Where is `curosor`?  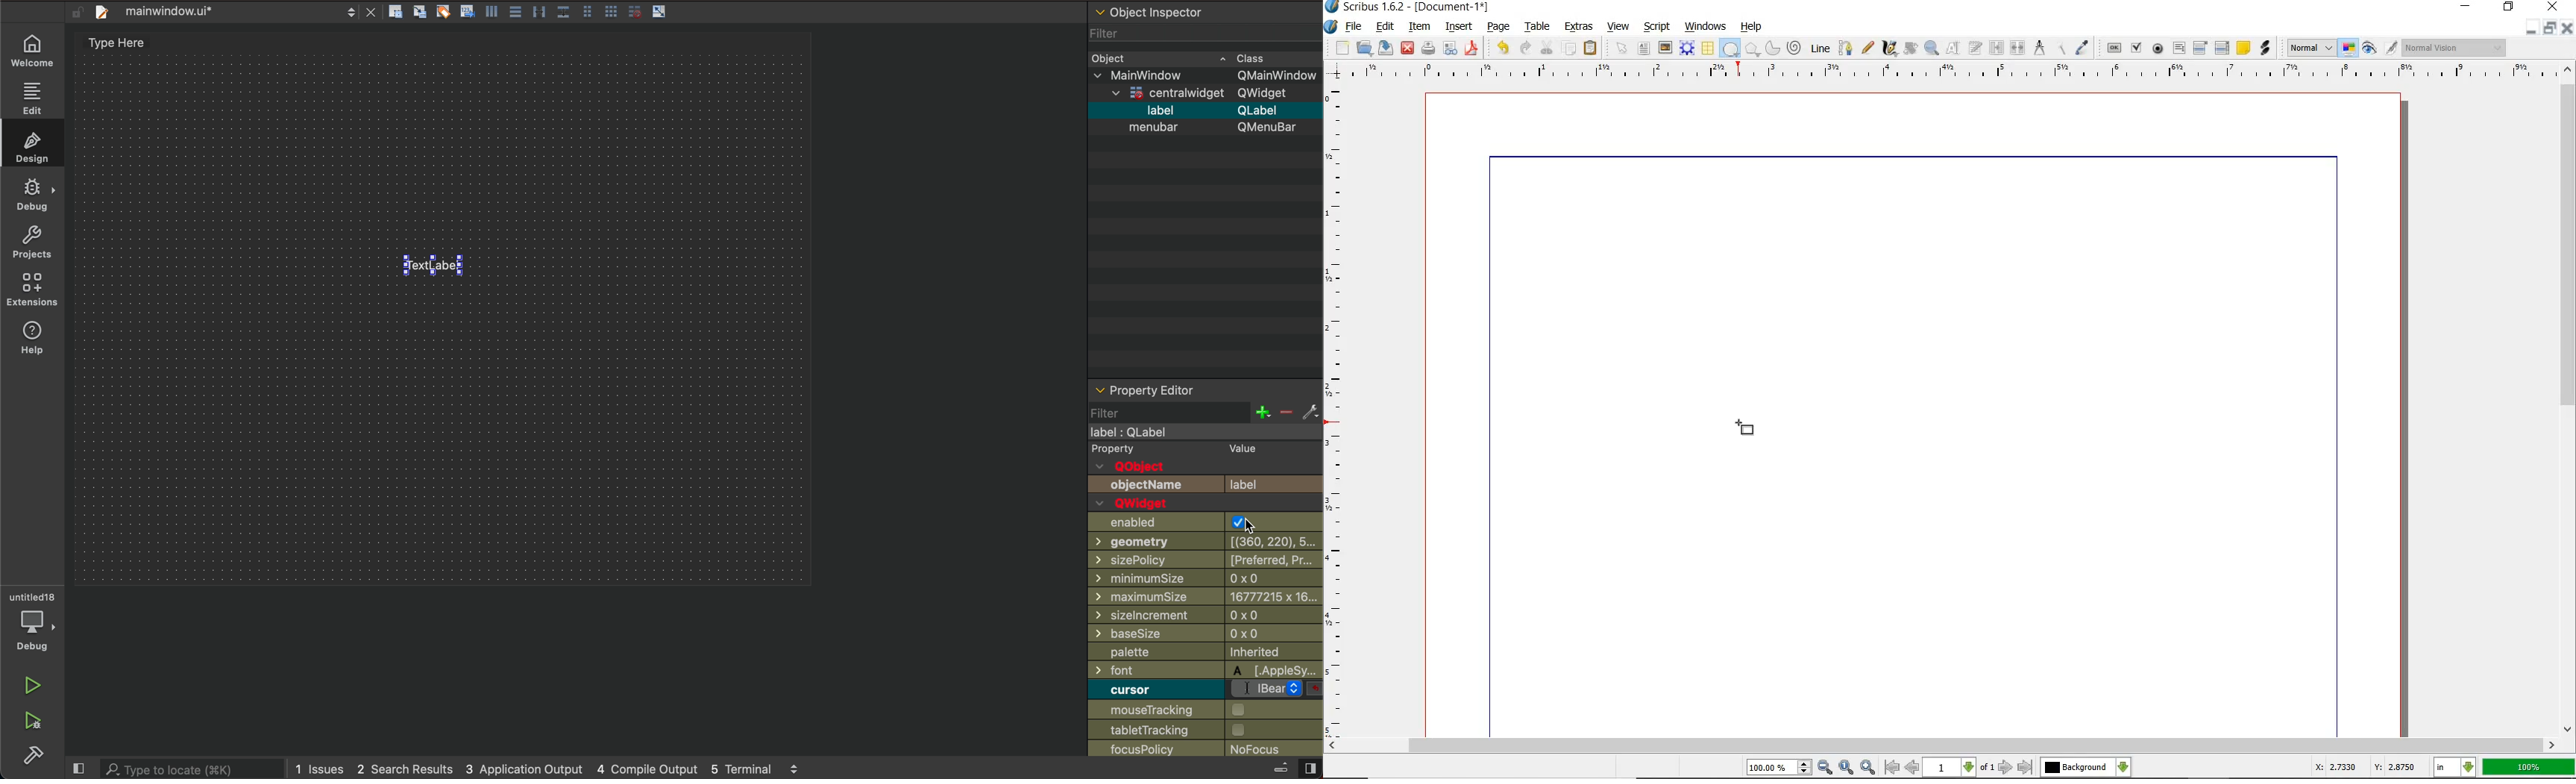
curosor is located at coordinates (1147, 689).